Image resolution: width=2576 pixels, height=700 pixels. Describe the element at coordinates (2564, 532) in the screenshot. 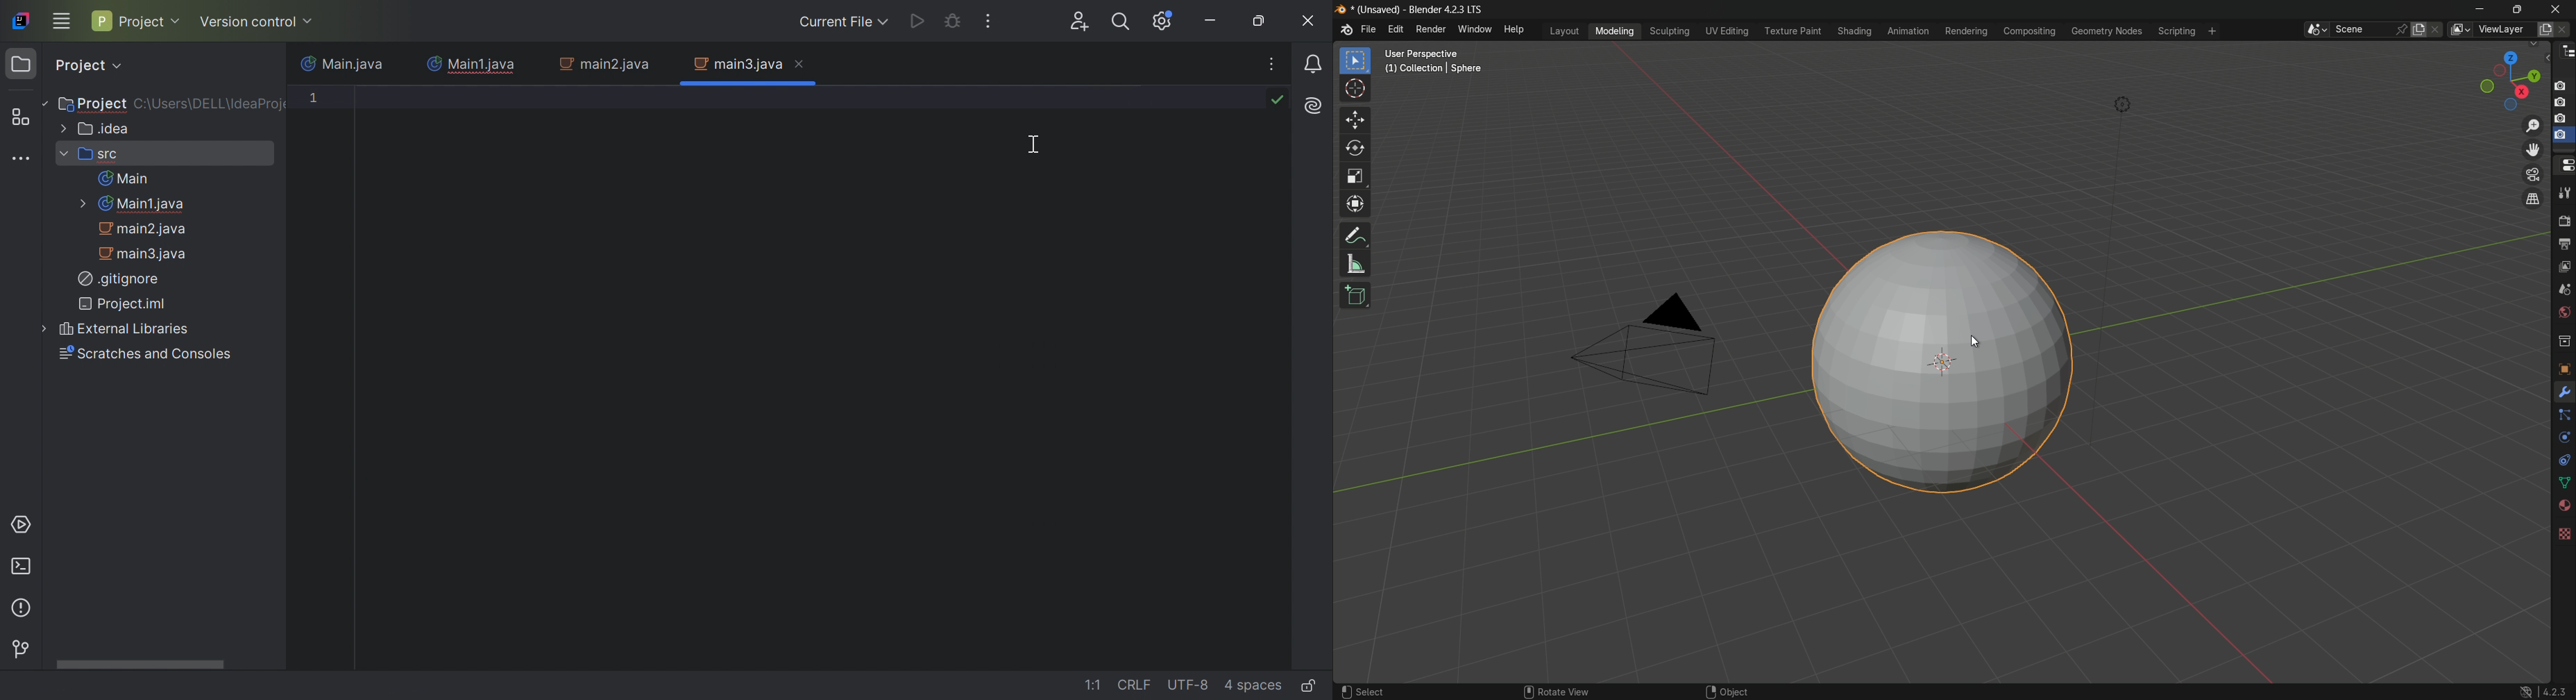

I see `texture` at that location.